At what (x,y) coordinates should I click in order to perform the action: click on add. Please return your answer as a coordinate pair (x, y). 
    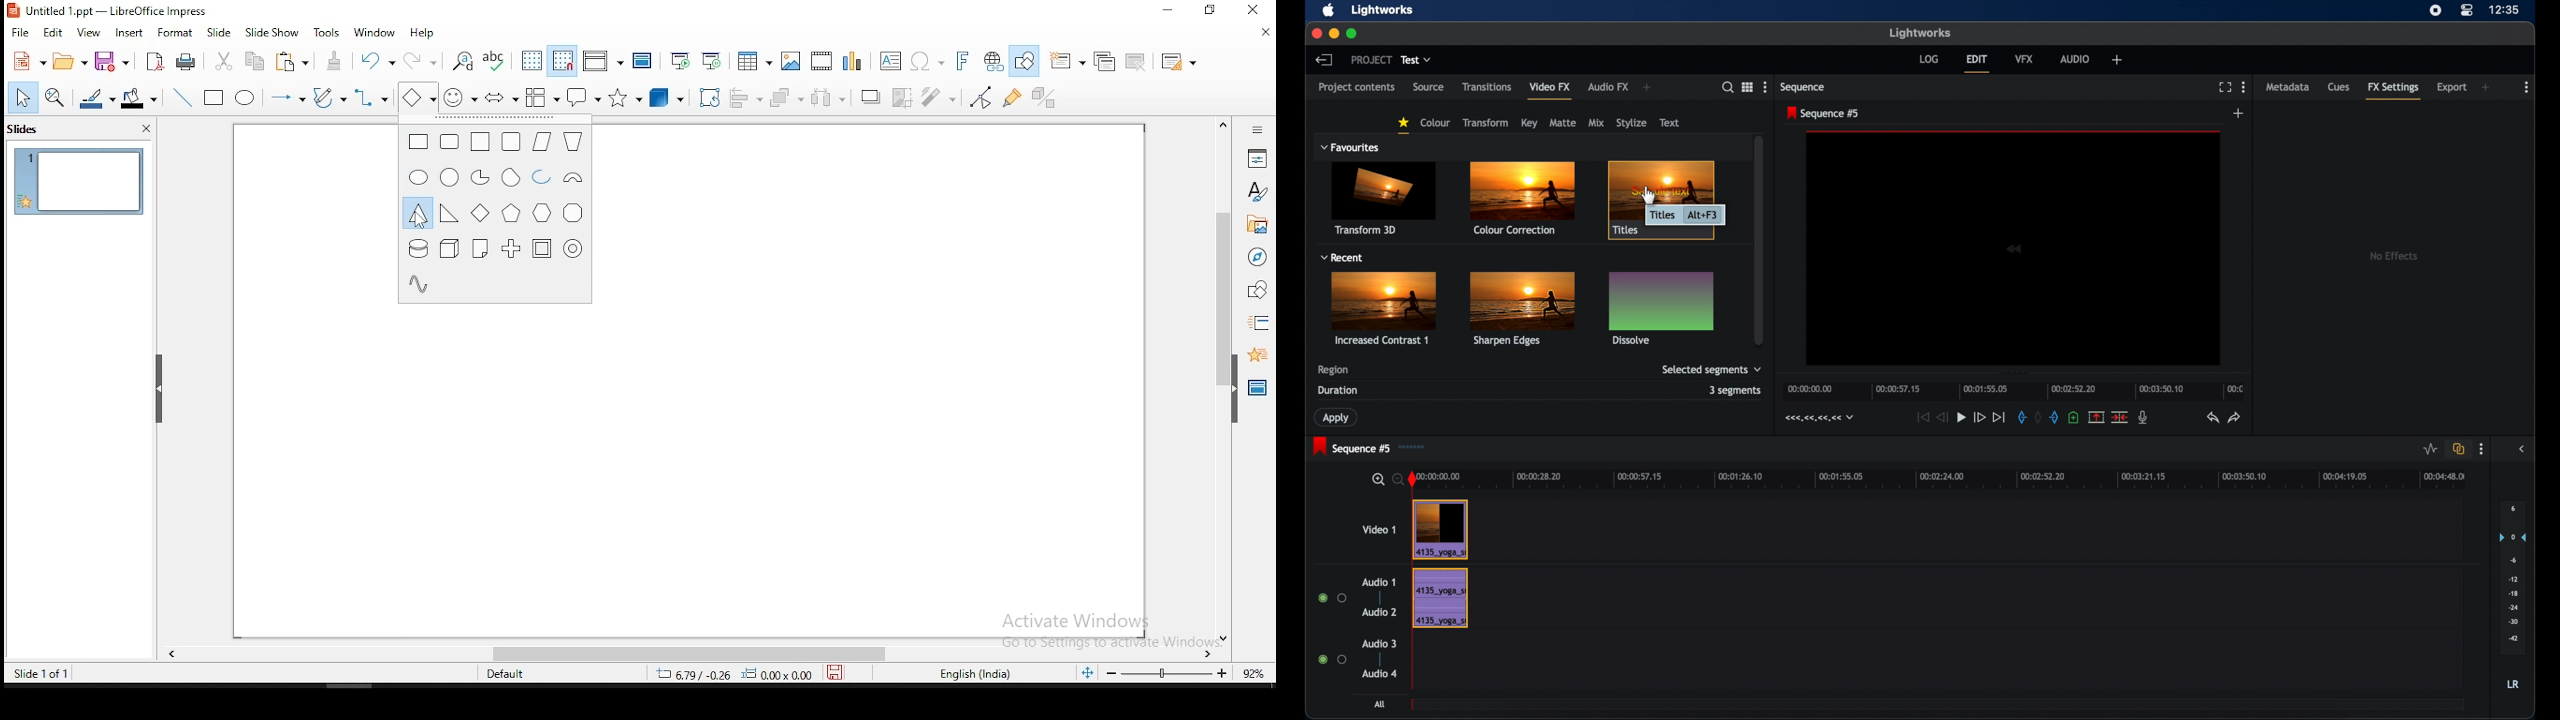
    Looking at the image, I should click on (1647, 87).